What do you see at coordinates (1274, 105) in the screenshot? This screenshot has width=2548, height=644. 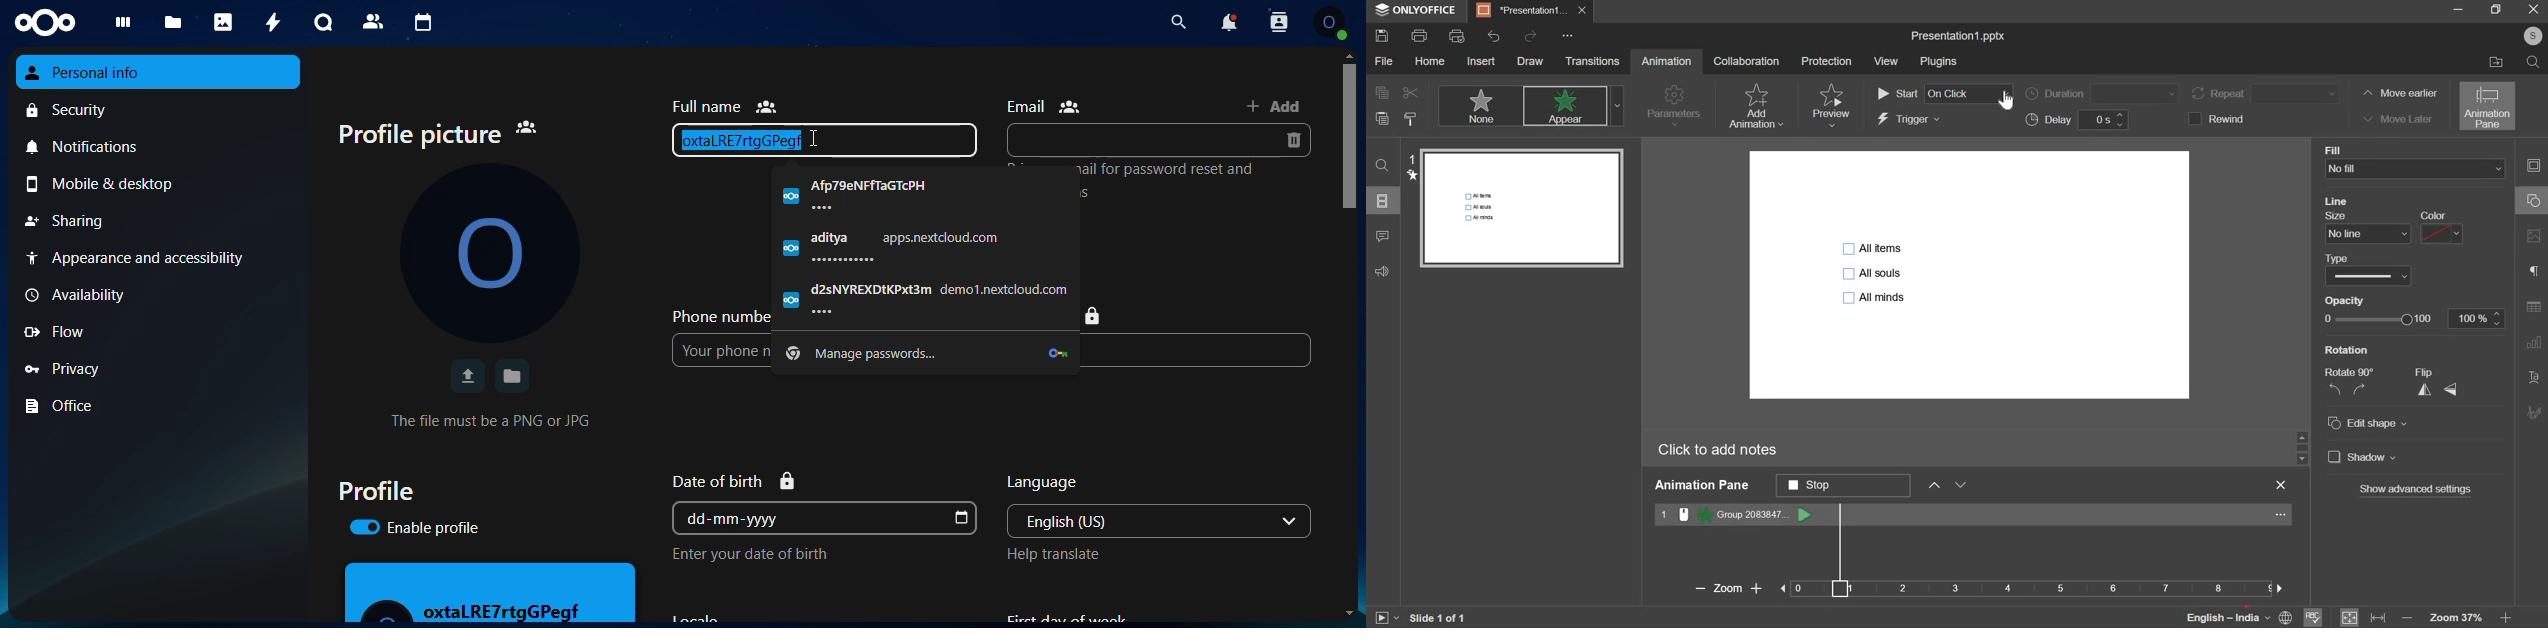 I see `add` at bounding box center [1274, 105].